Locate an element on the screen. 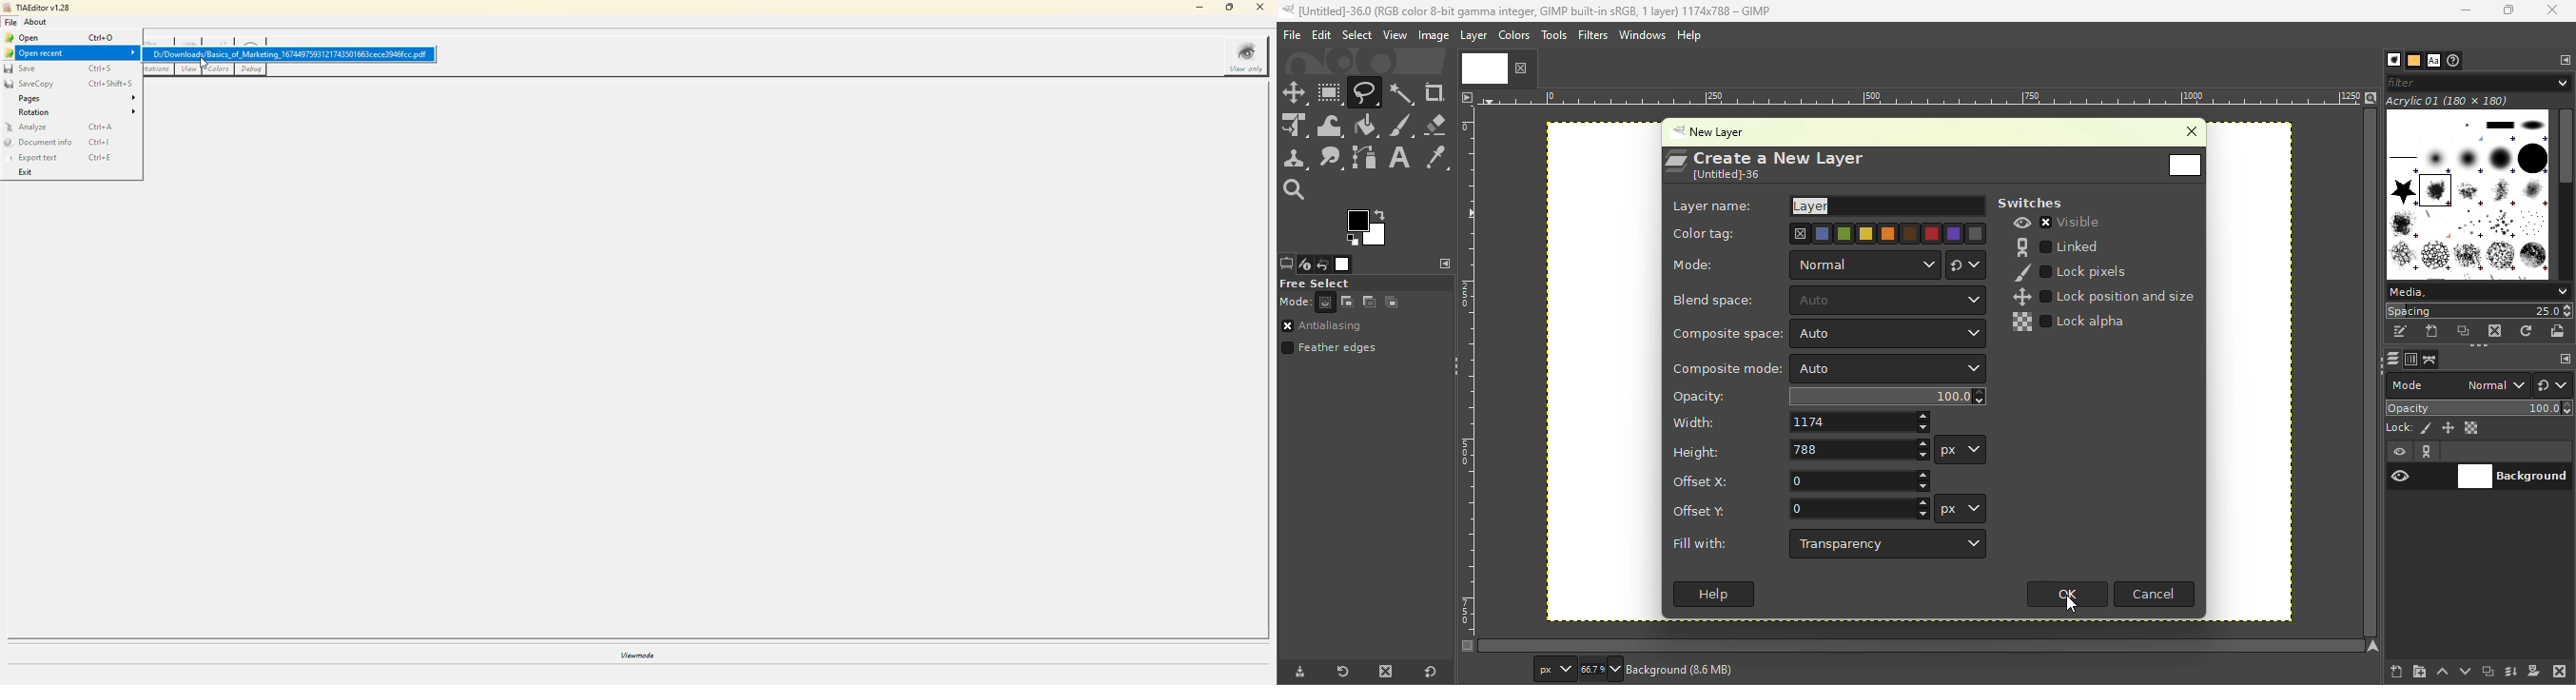  Rectangle select tool is located at coordinates (1331, 92).